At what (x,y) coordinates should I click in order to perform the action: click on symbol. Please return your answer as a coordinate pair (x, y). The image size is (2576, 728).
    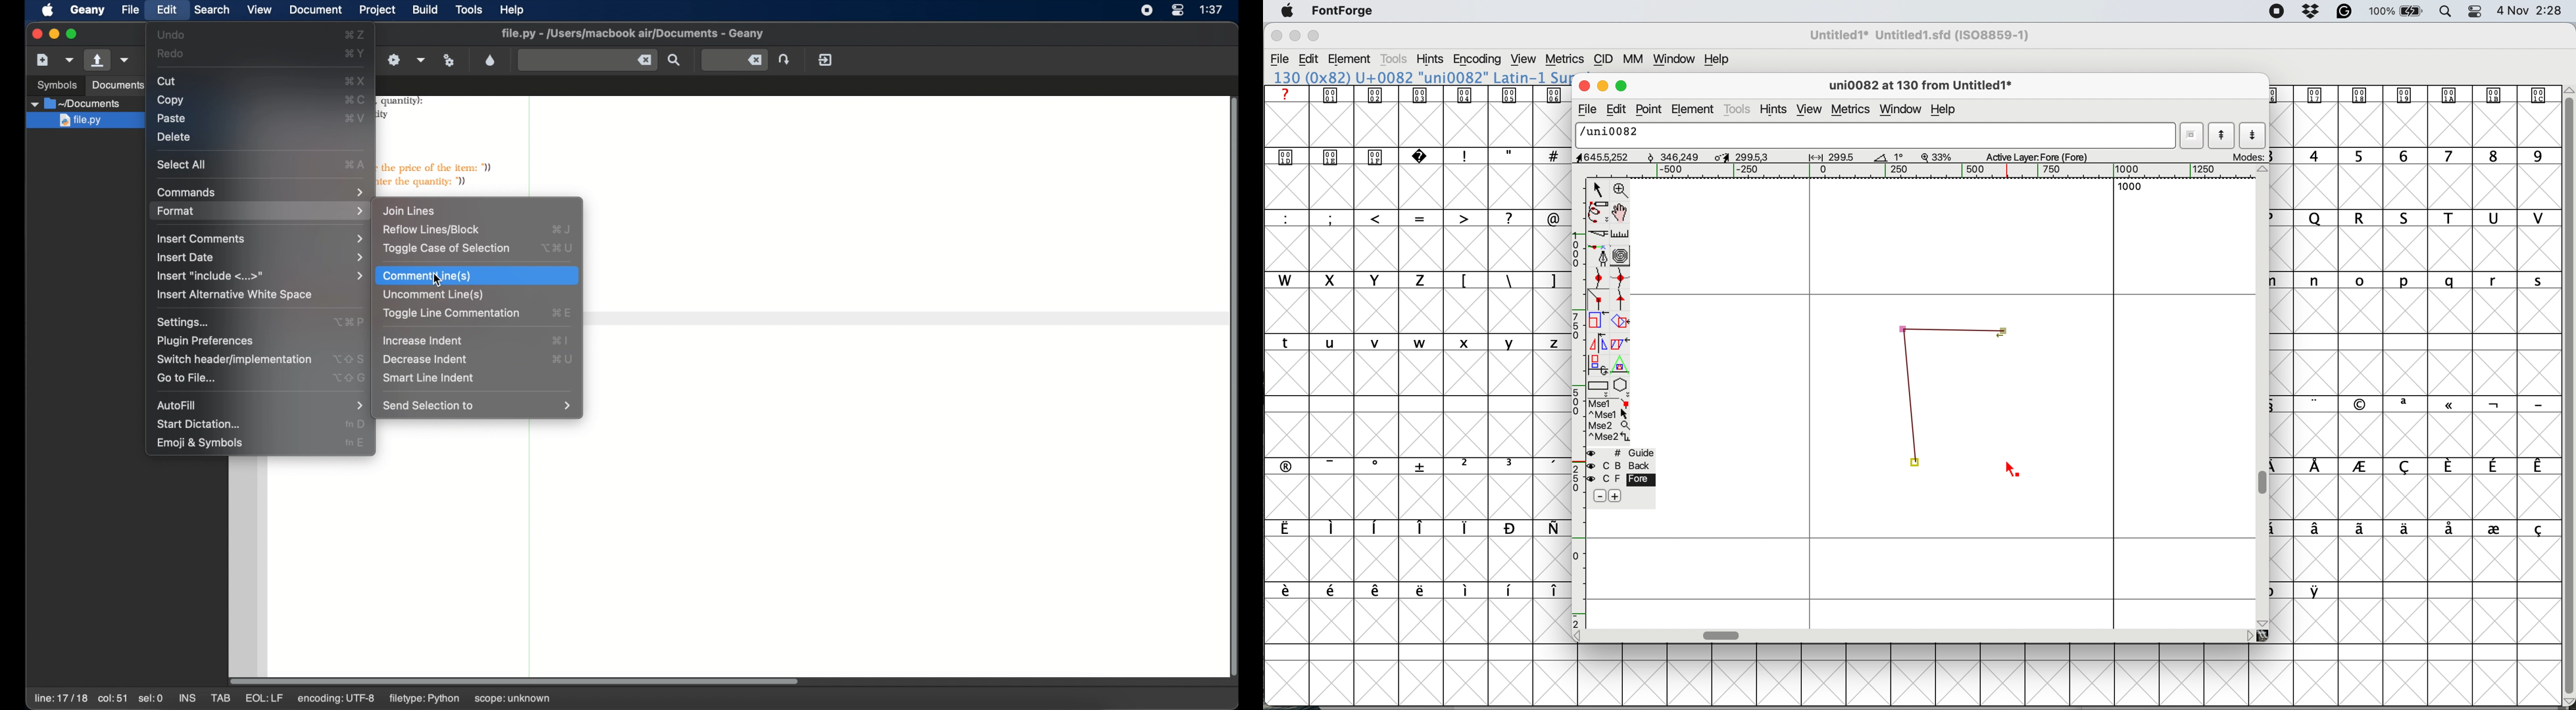
    Looking at the image, I should click on (2318, 590).